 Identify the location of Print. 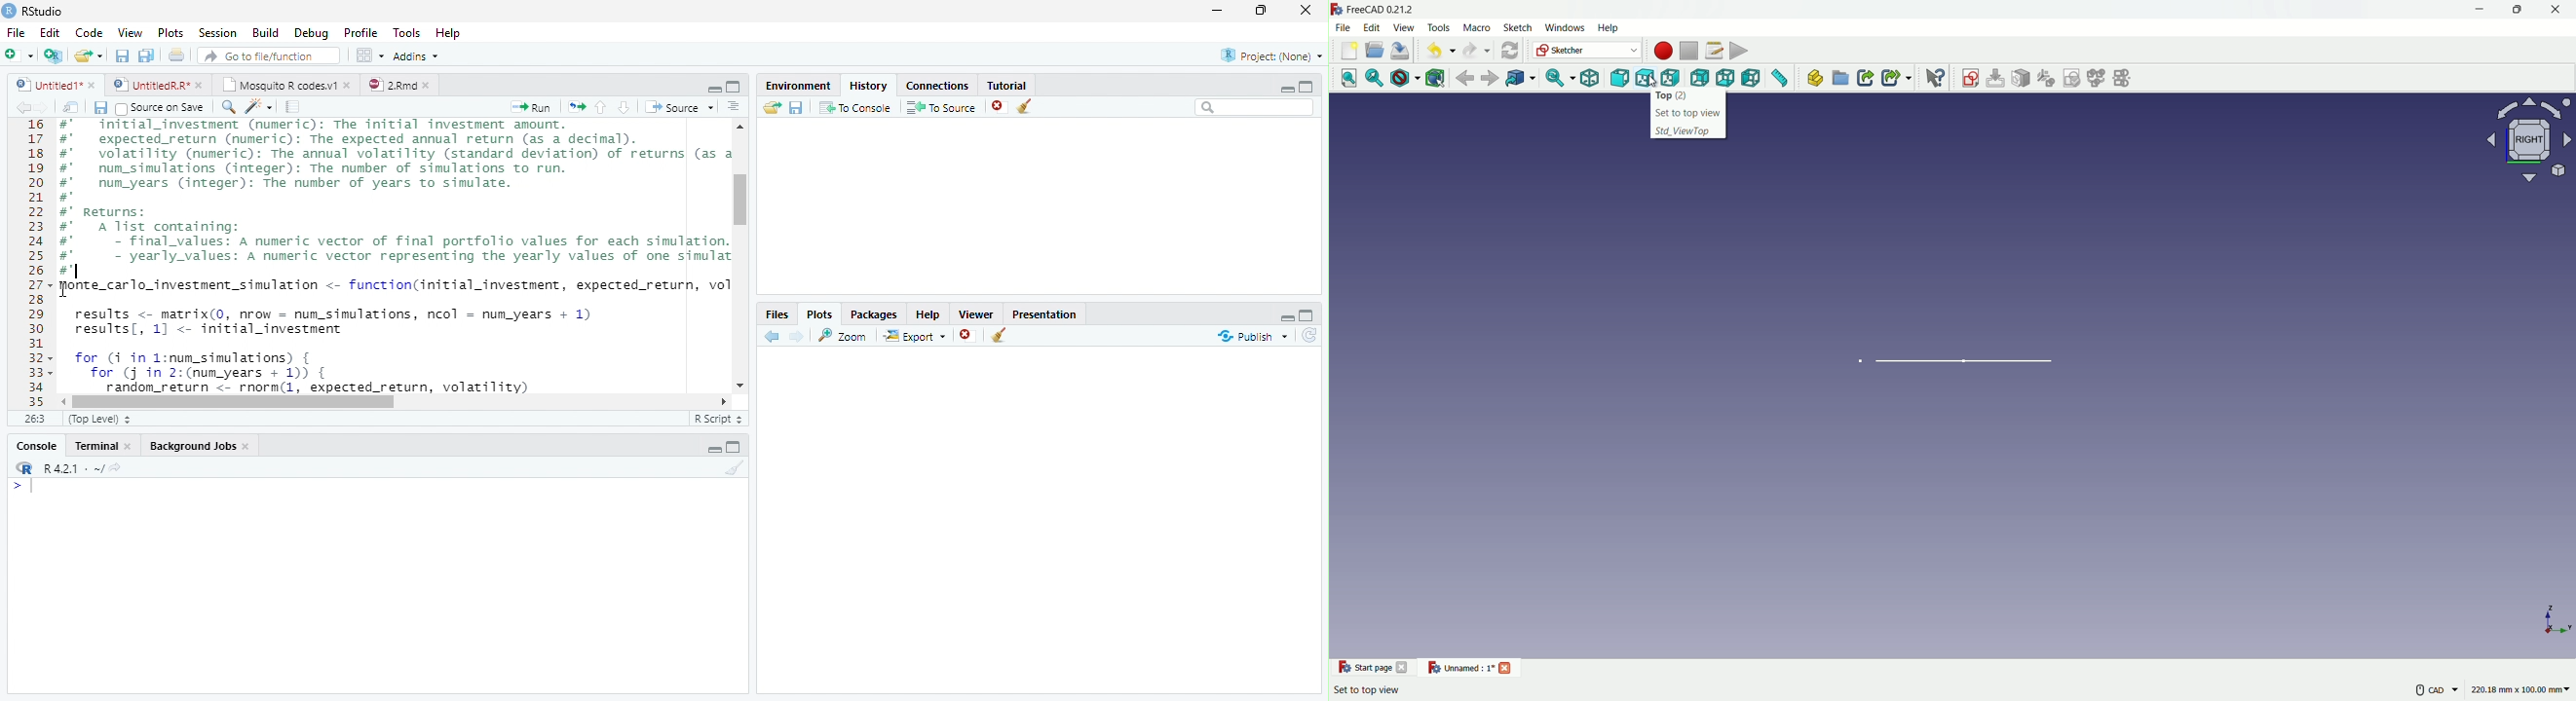
(176, 55).